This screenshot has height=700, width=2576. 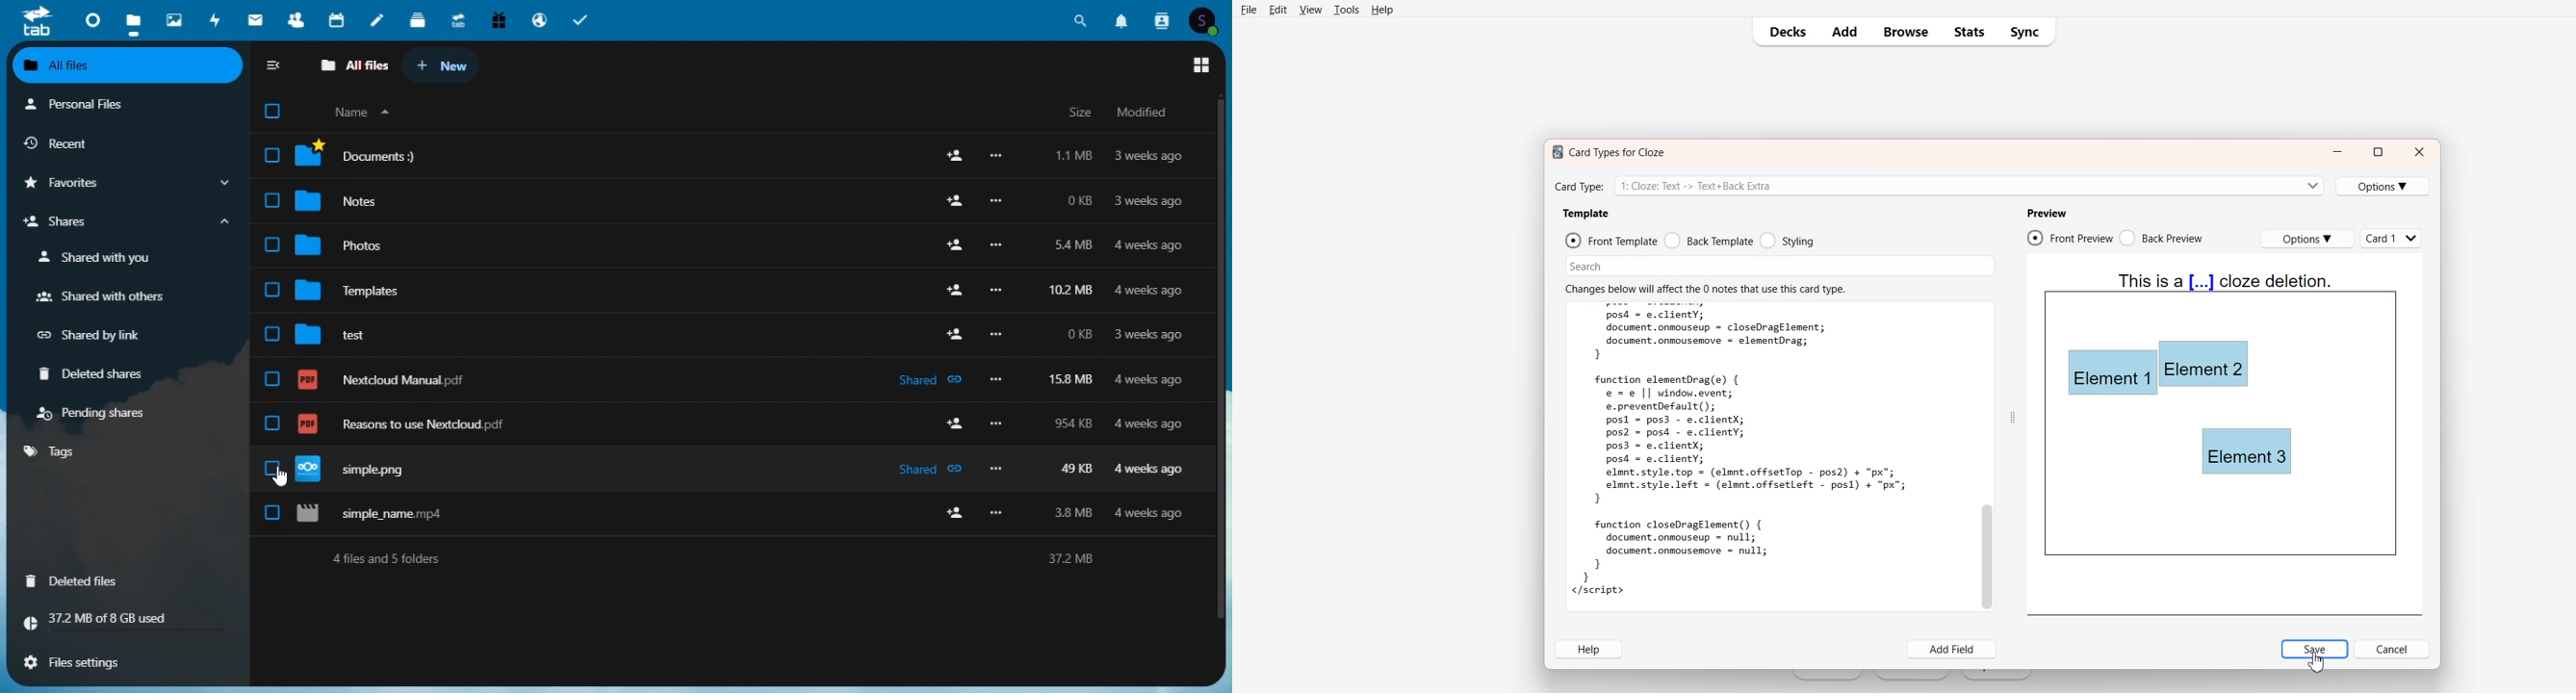 What do you see at coordinates (280, 475) in the screenshot?
I see `cursor` at bounding box center [280, 475].